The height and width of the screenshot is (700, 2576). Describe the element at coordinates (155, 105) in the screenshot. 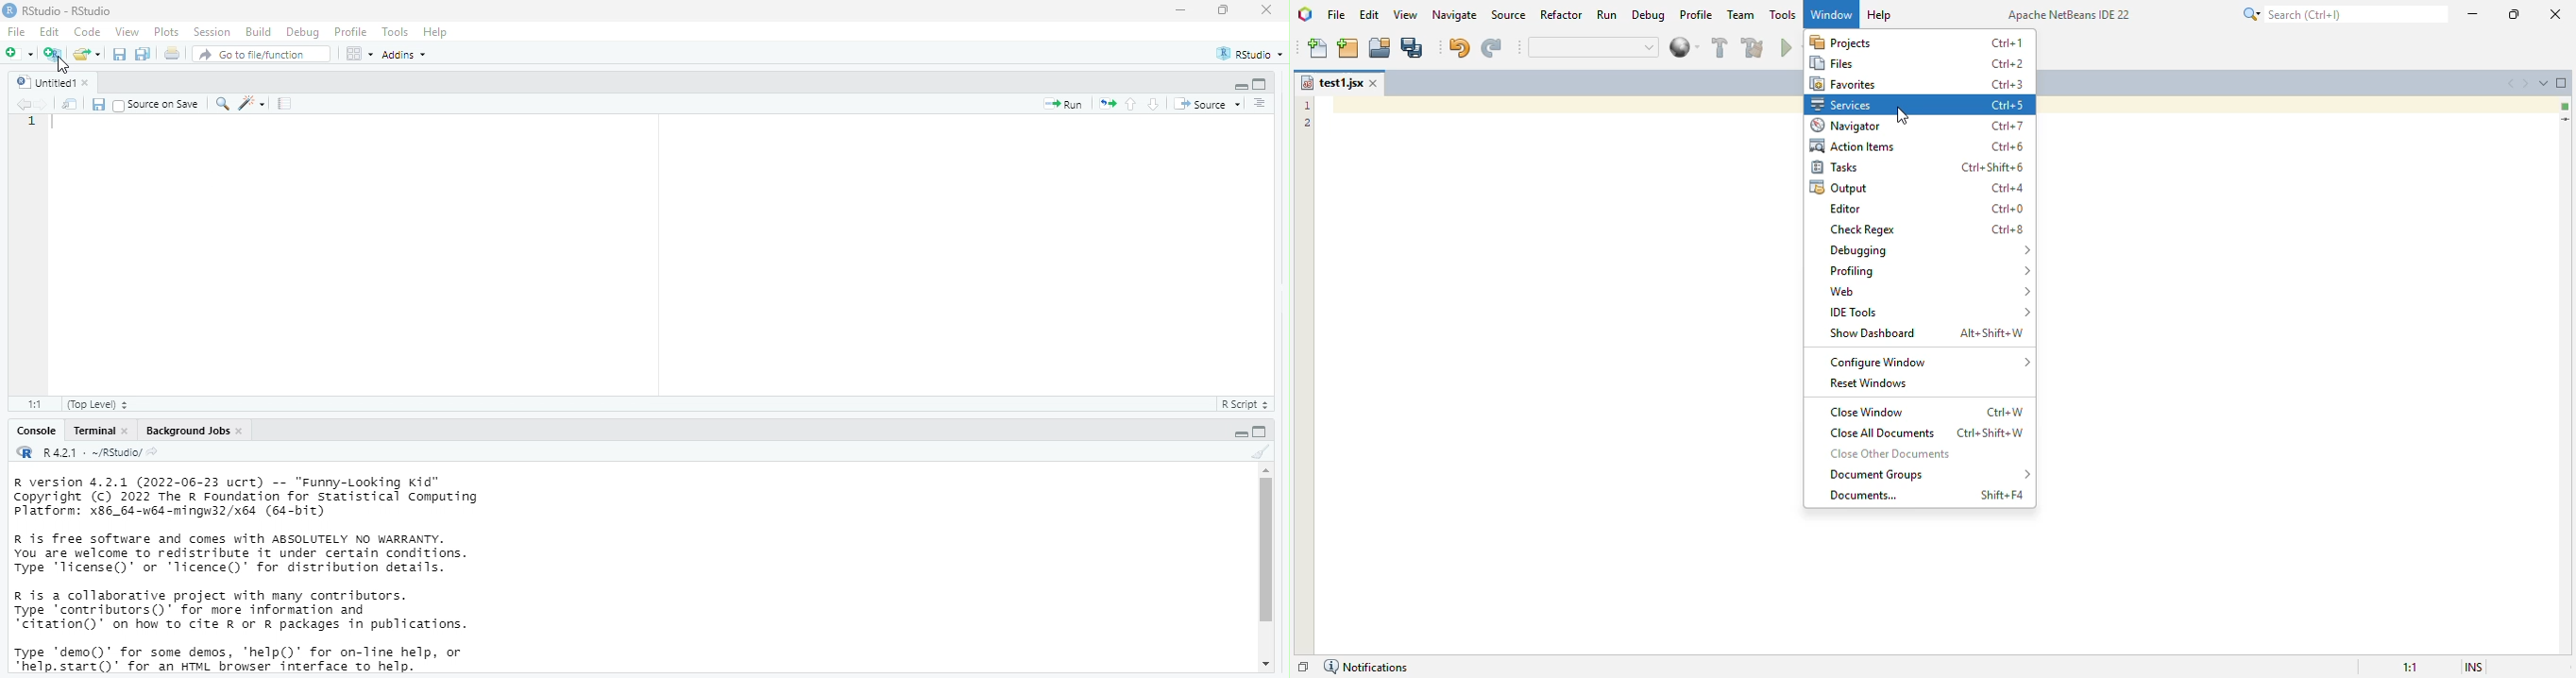

I see `source on save` at that location.